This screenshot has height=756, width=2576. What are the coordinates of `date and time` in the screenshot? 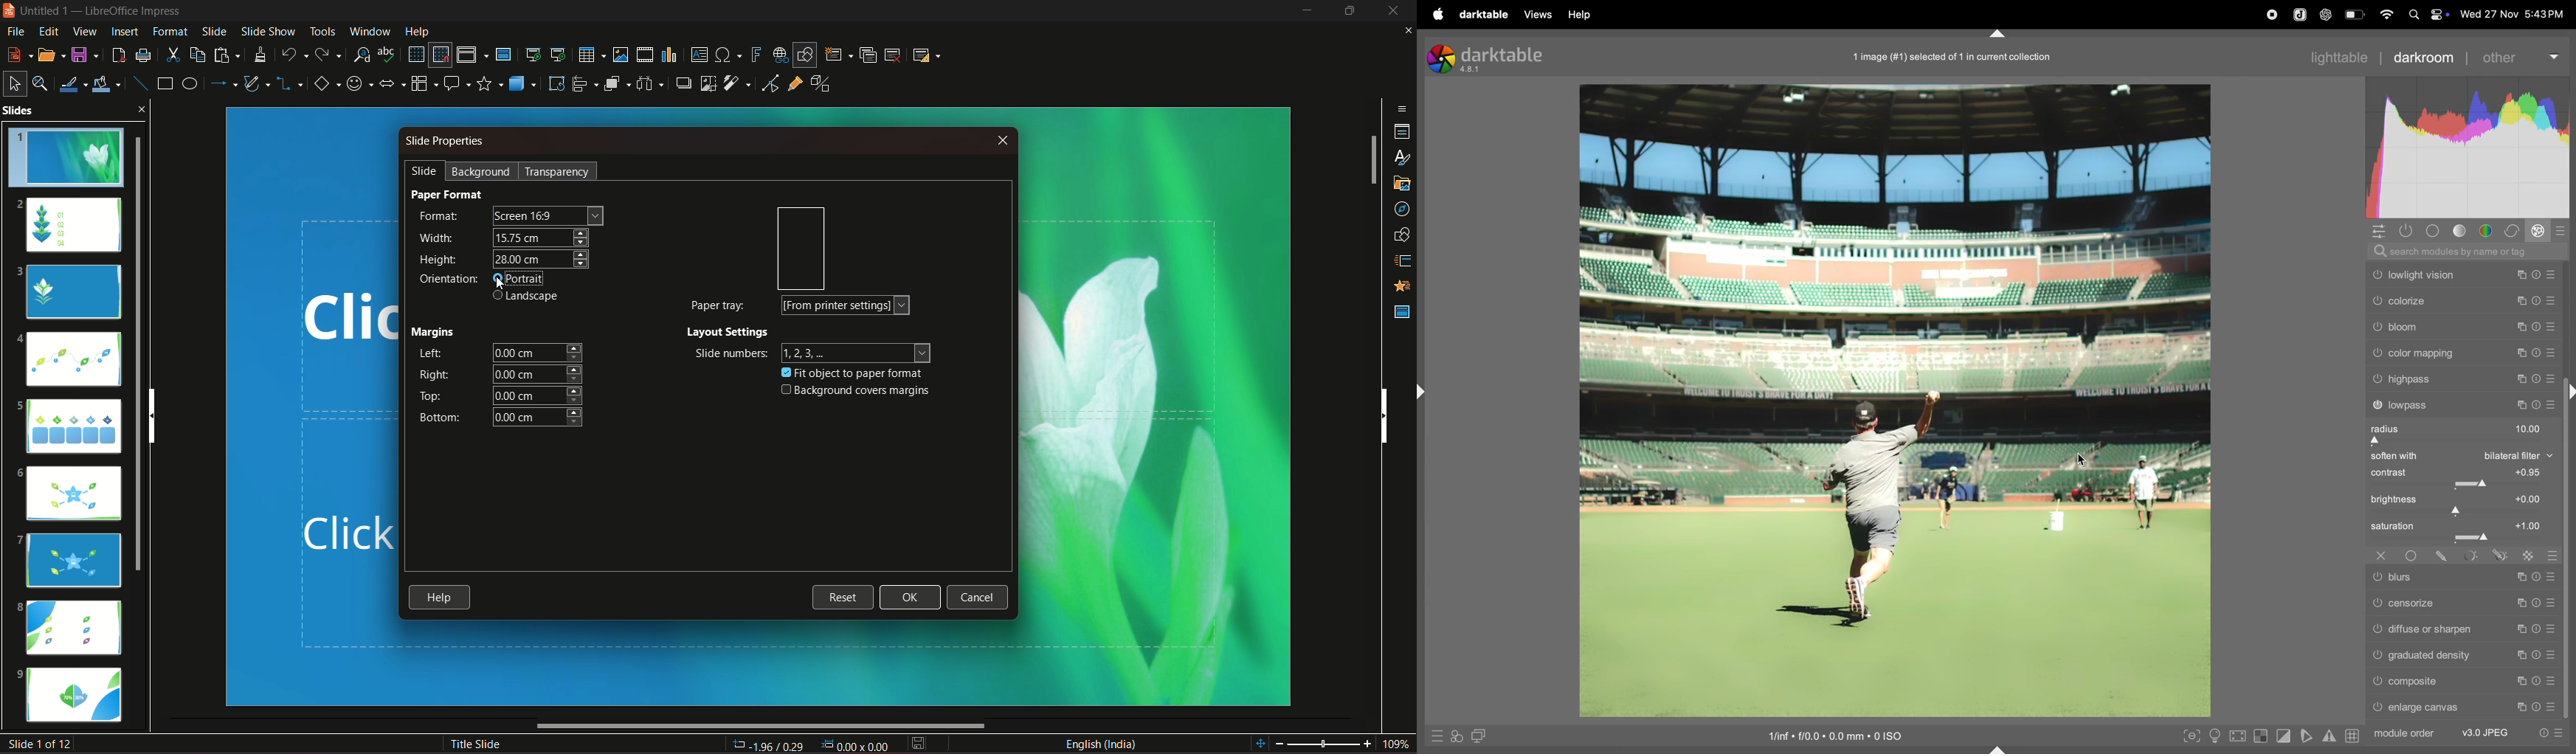 It's located at (2512, 12).